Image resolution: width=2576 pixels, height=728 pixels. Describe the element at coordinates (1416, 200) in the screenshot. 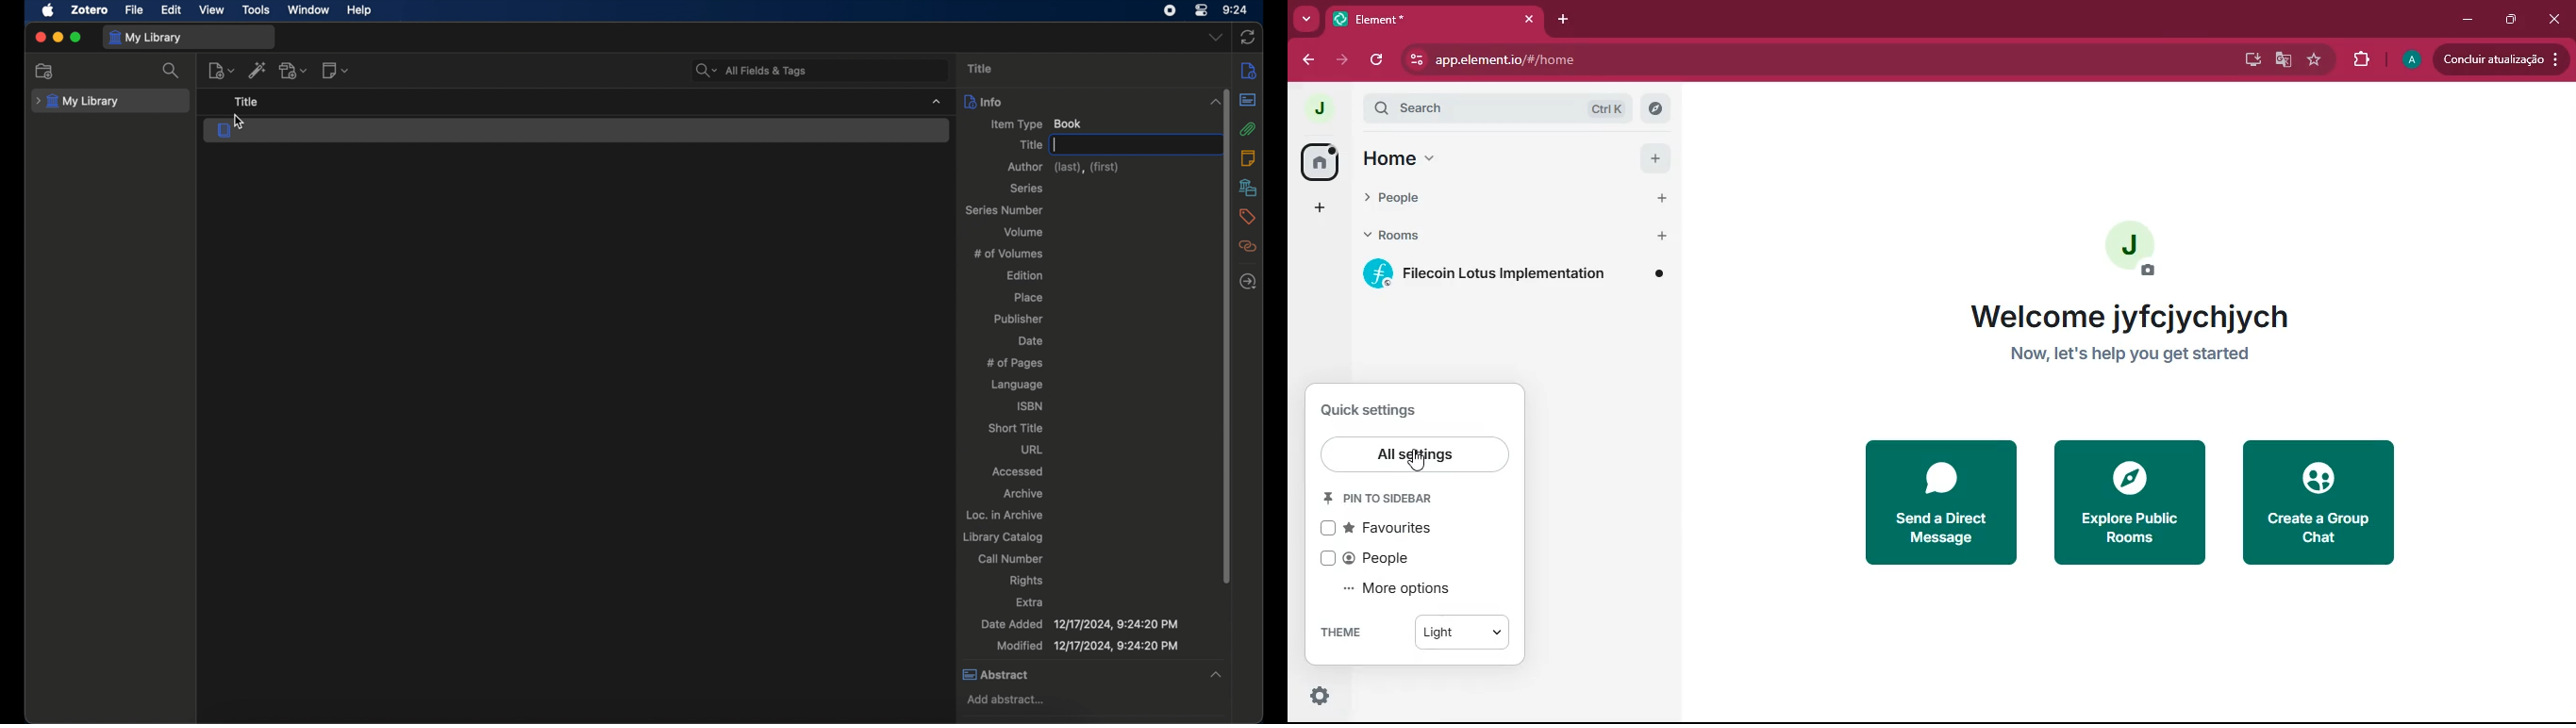

I see `people` at that location.